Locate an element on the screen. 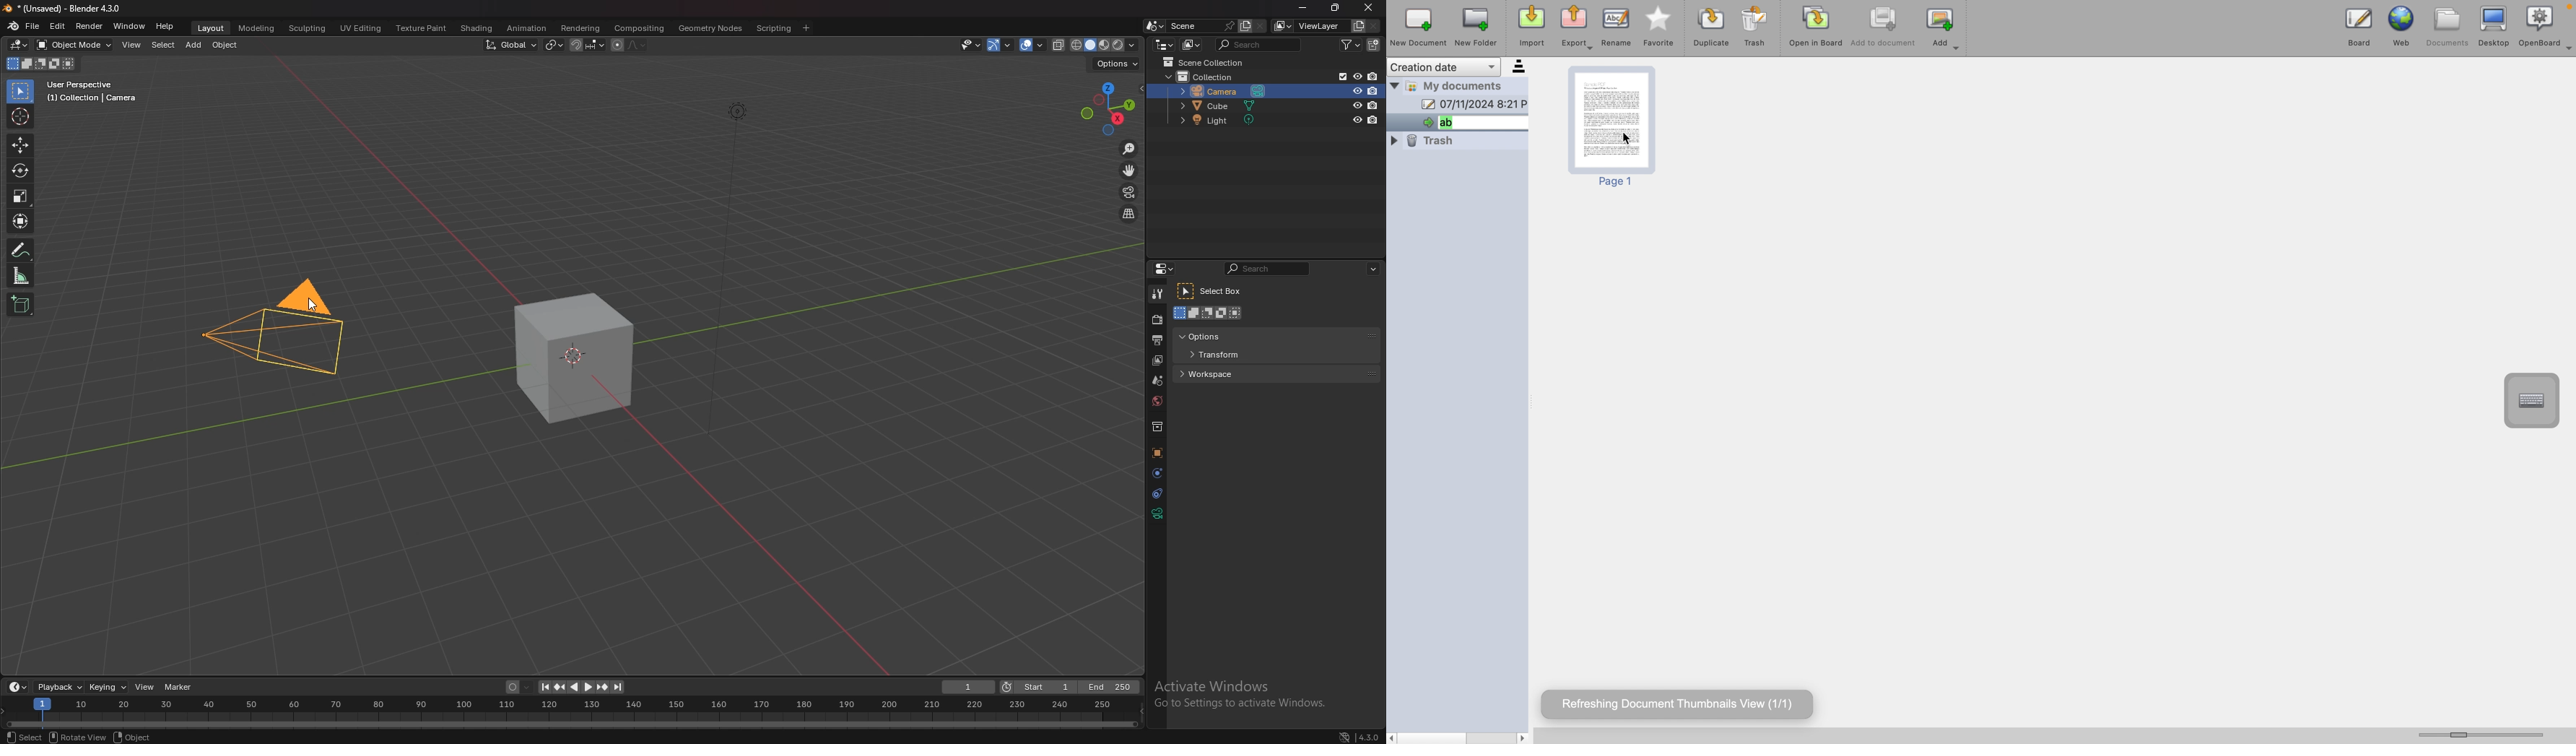  edit is located at coordinates (58, 25).